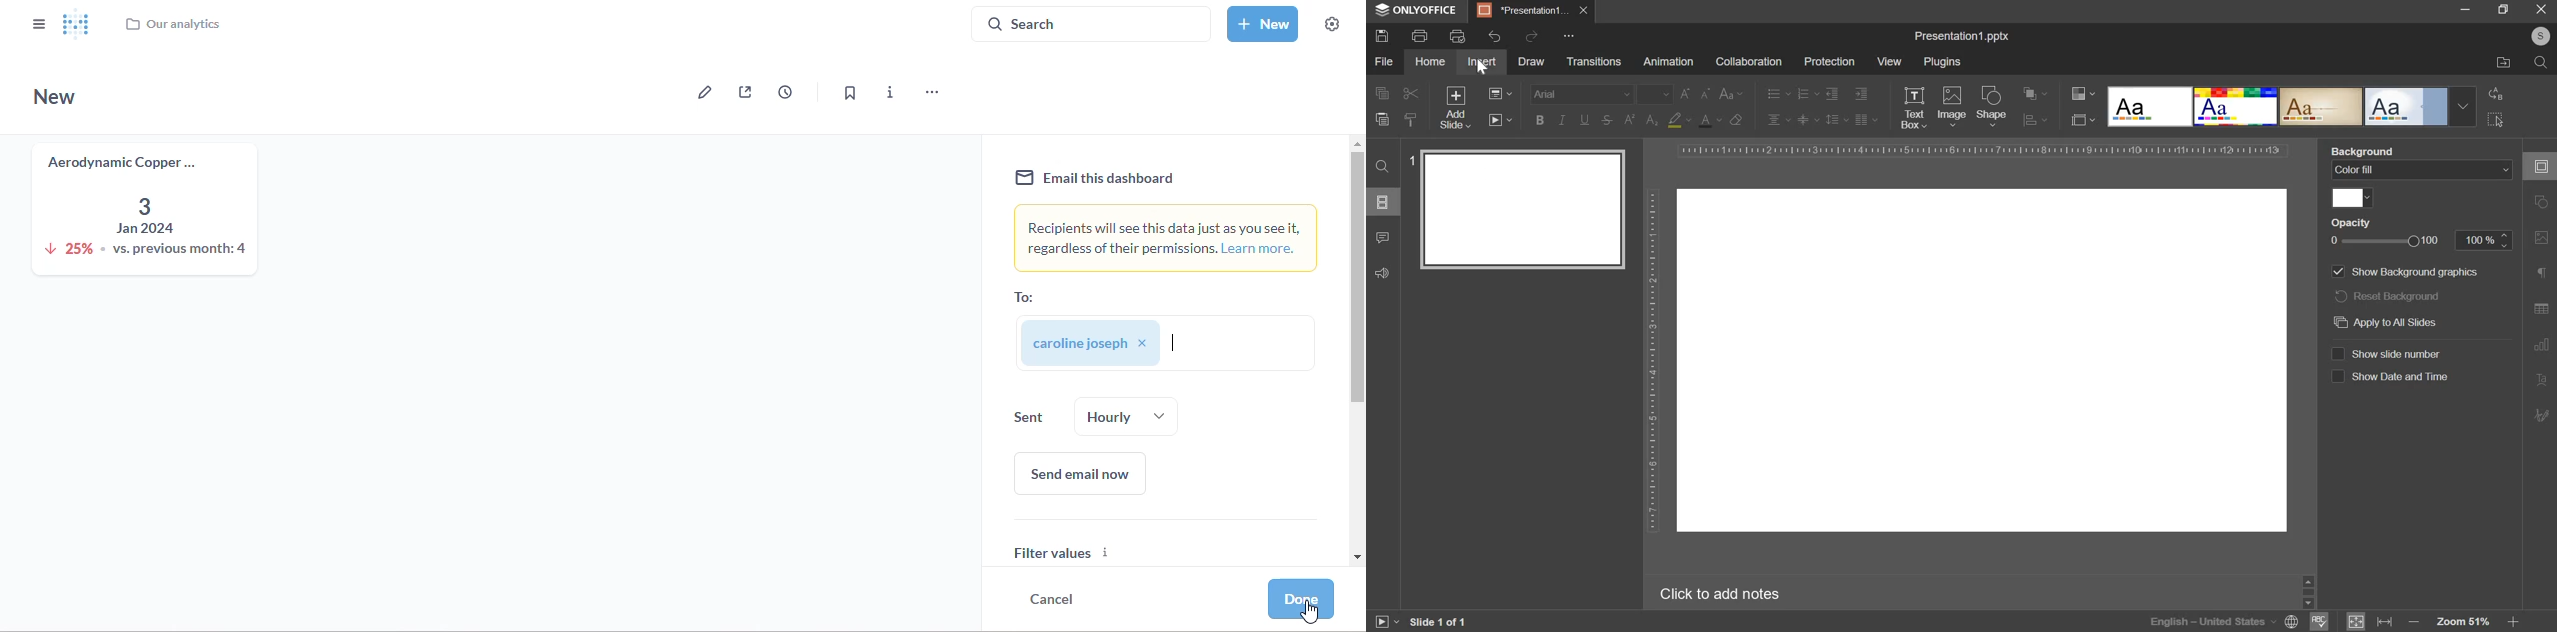  Describe the element at coordinates (1302, 598) in the screenshot. I see `done` at that location.